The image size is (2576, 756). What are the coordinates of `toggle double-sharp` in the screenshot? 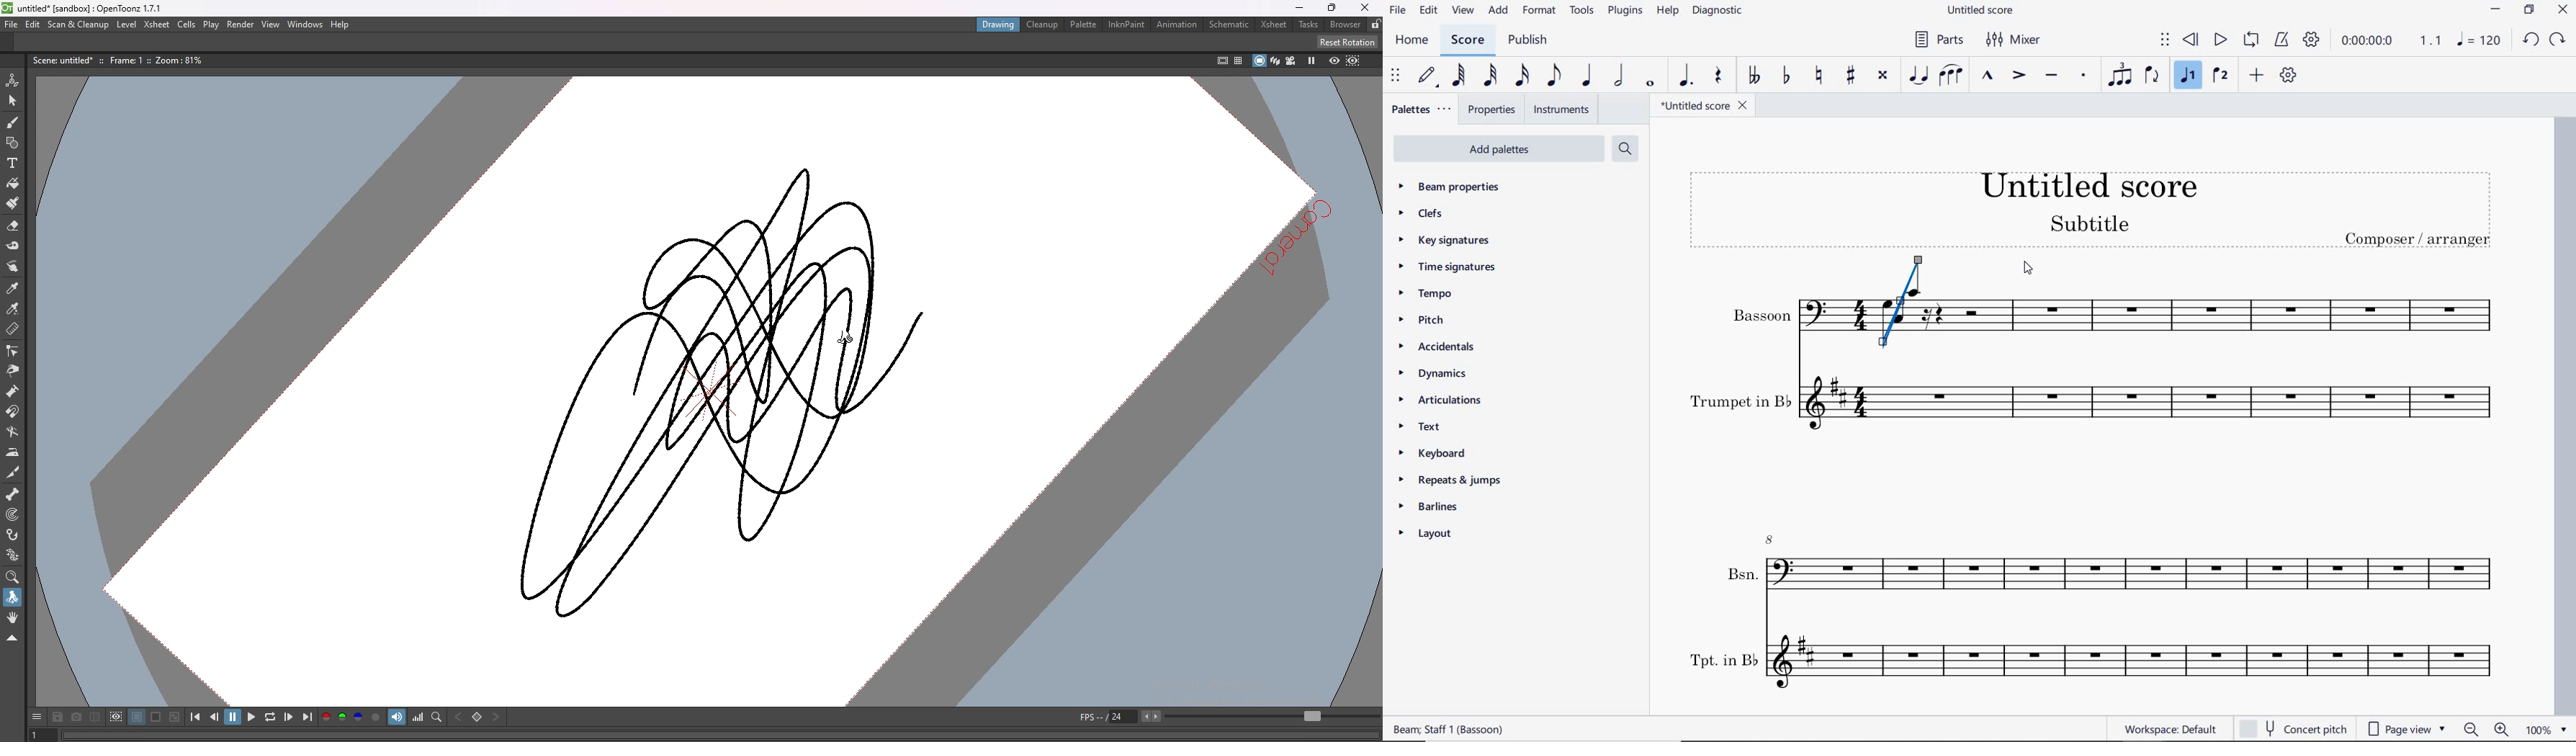 It's located at (1884, 75).